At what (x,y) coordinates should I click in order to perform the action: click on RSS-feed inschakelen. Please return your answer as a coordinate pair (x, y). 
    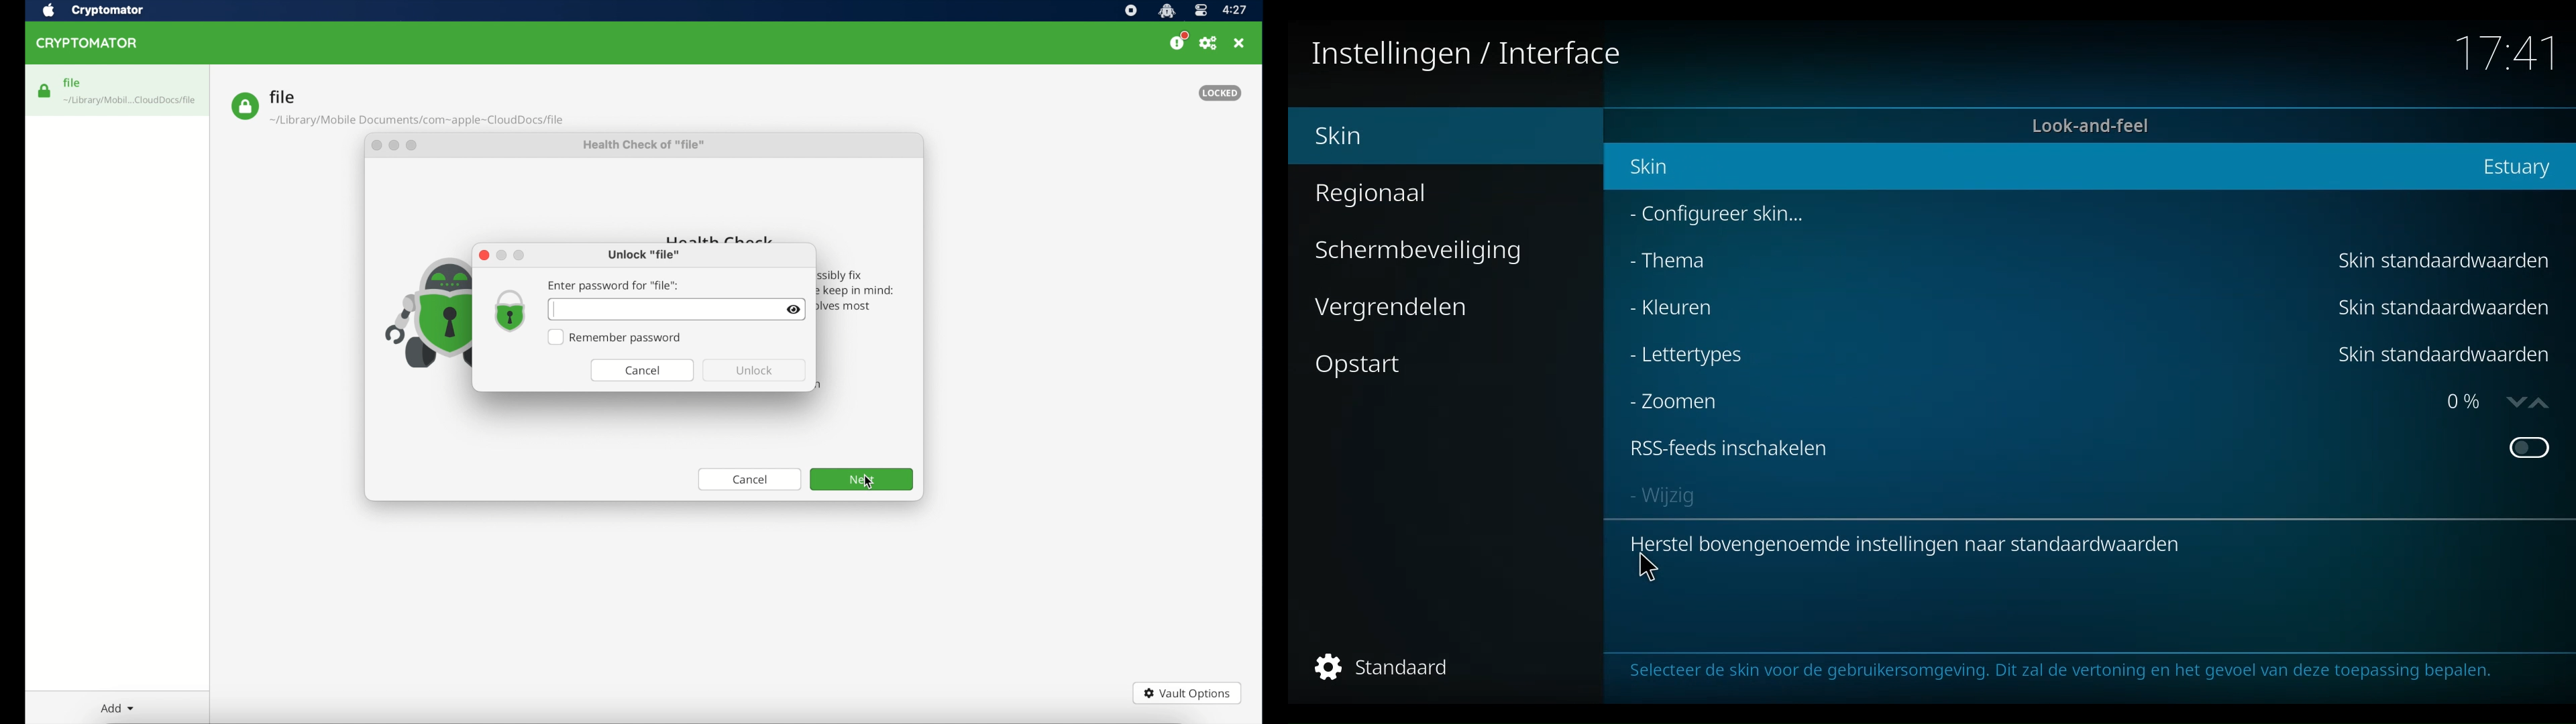
    Looking at the image, I should click on (1731, 450).